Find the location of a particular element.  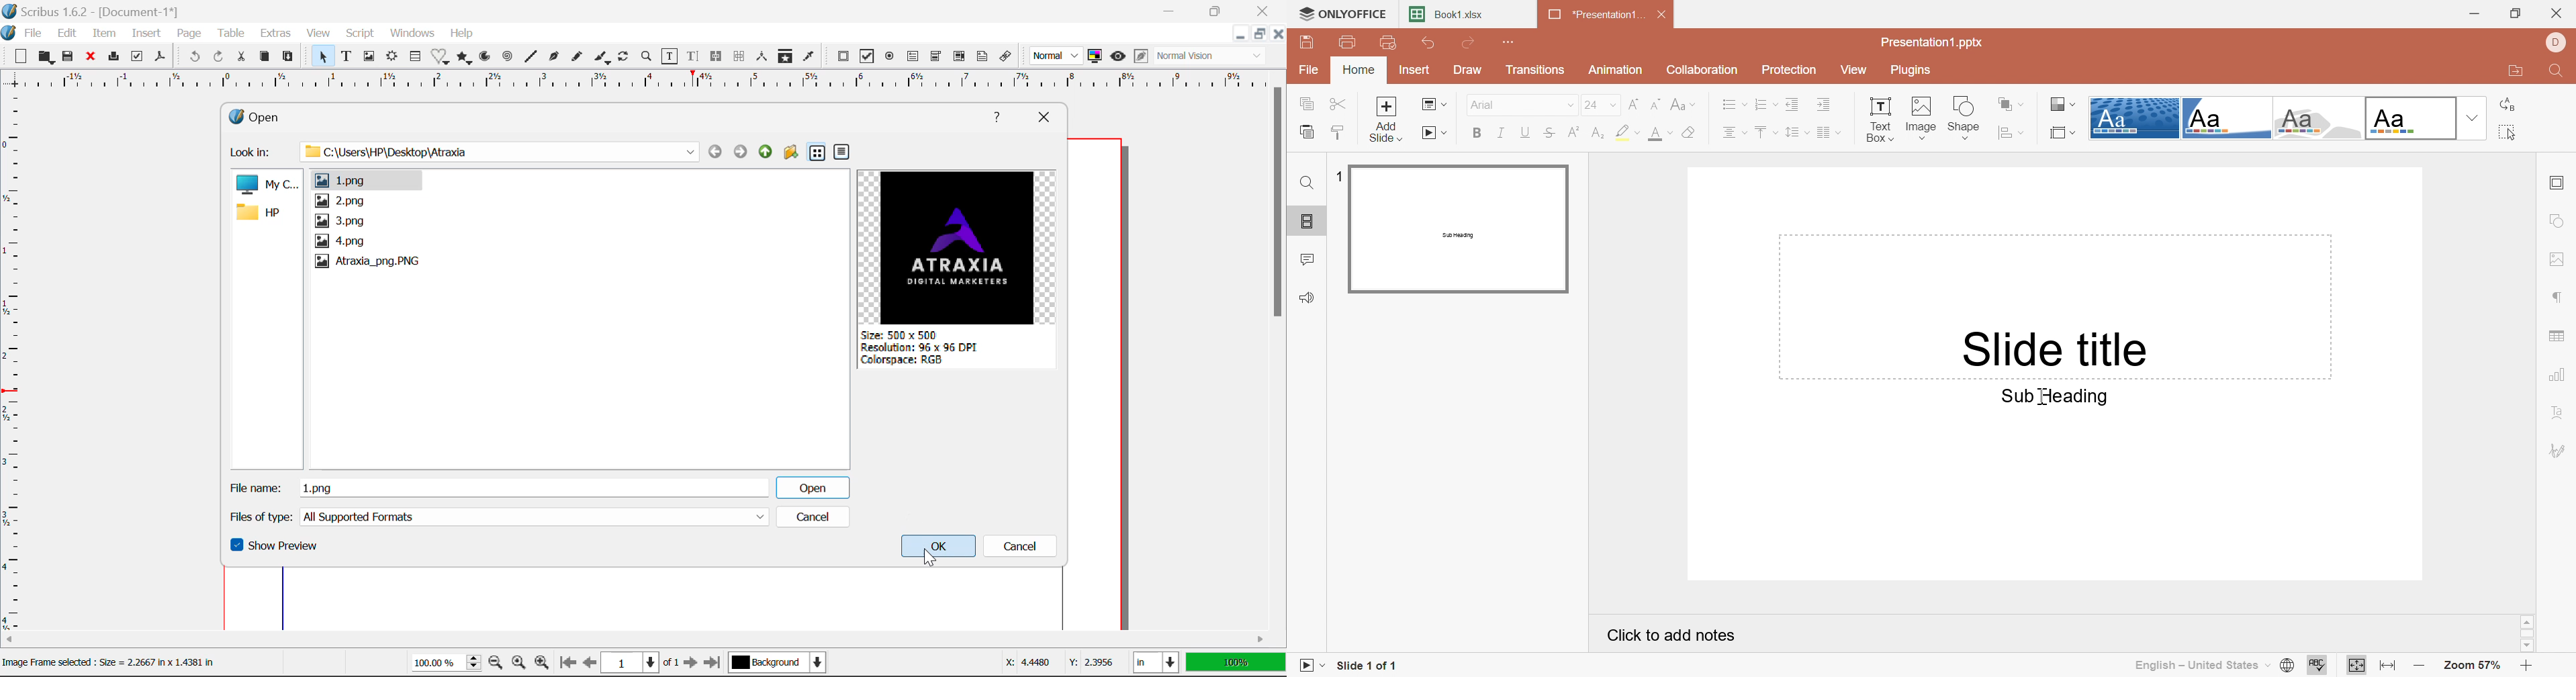

Image Frames is located at coordinates (369, 56).